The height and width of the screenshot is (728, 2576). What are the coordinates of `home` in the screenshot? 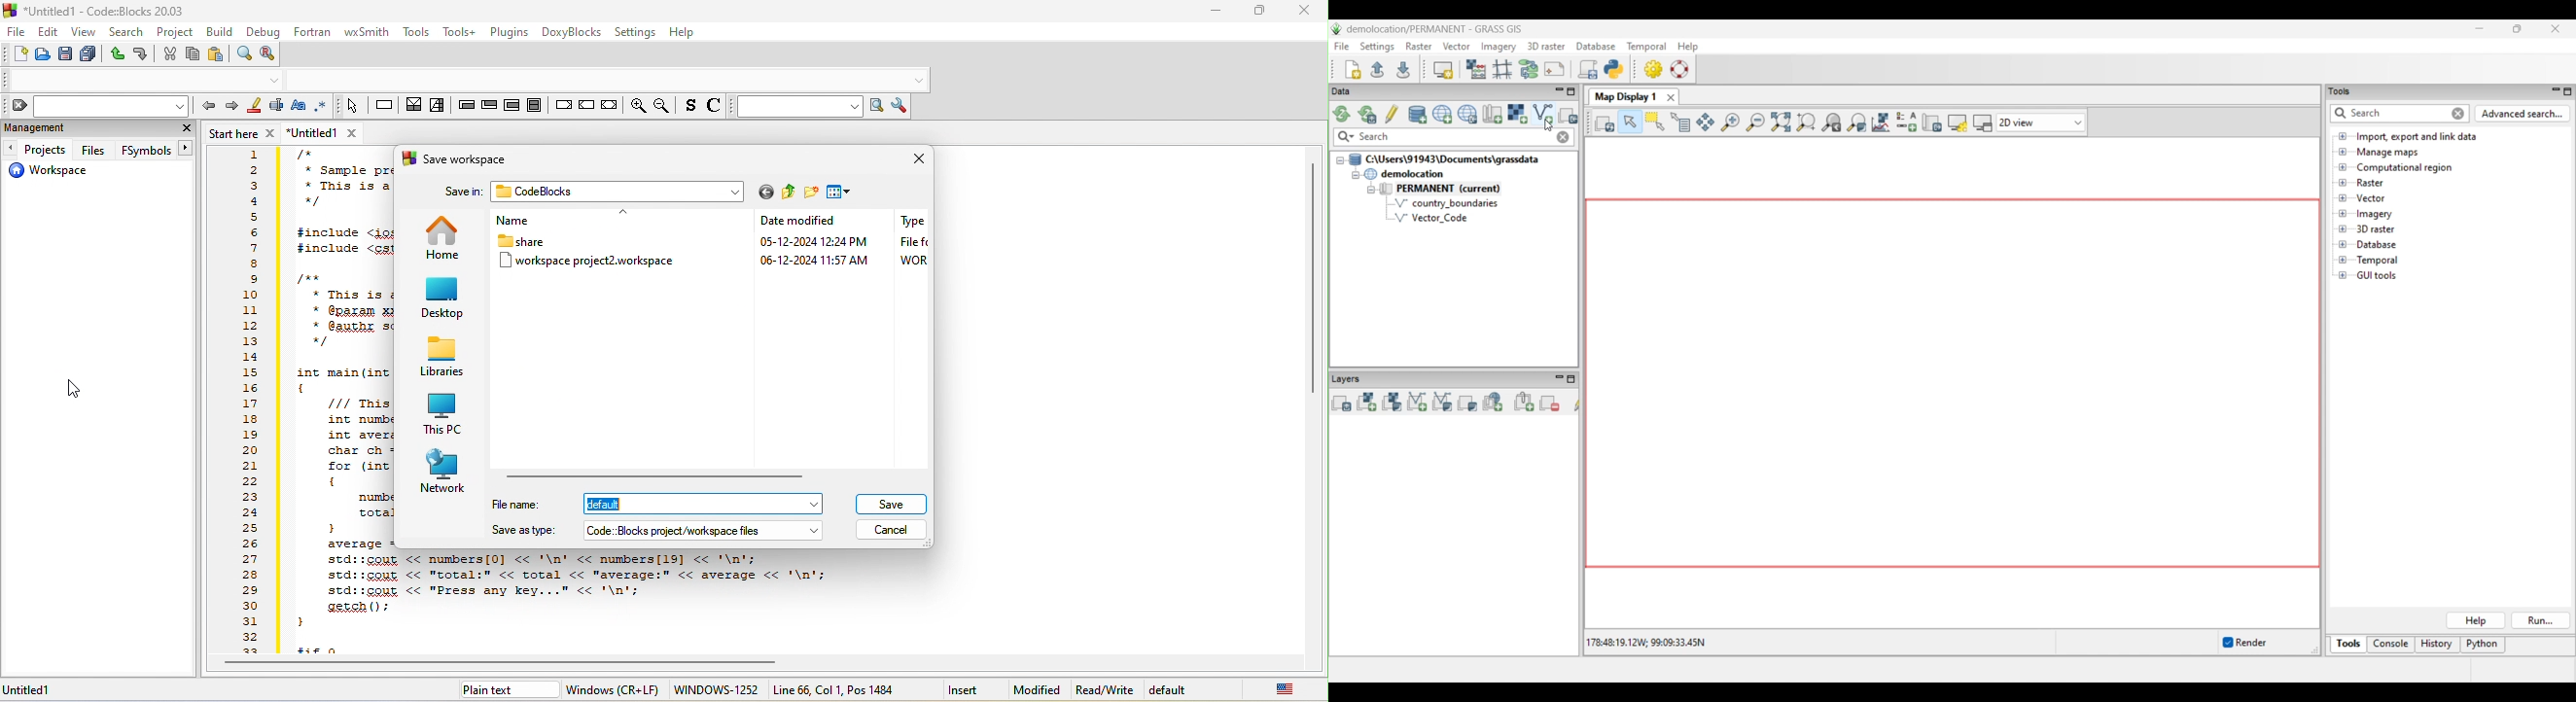 It's located at (441, 235).